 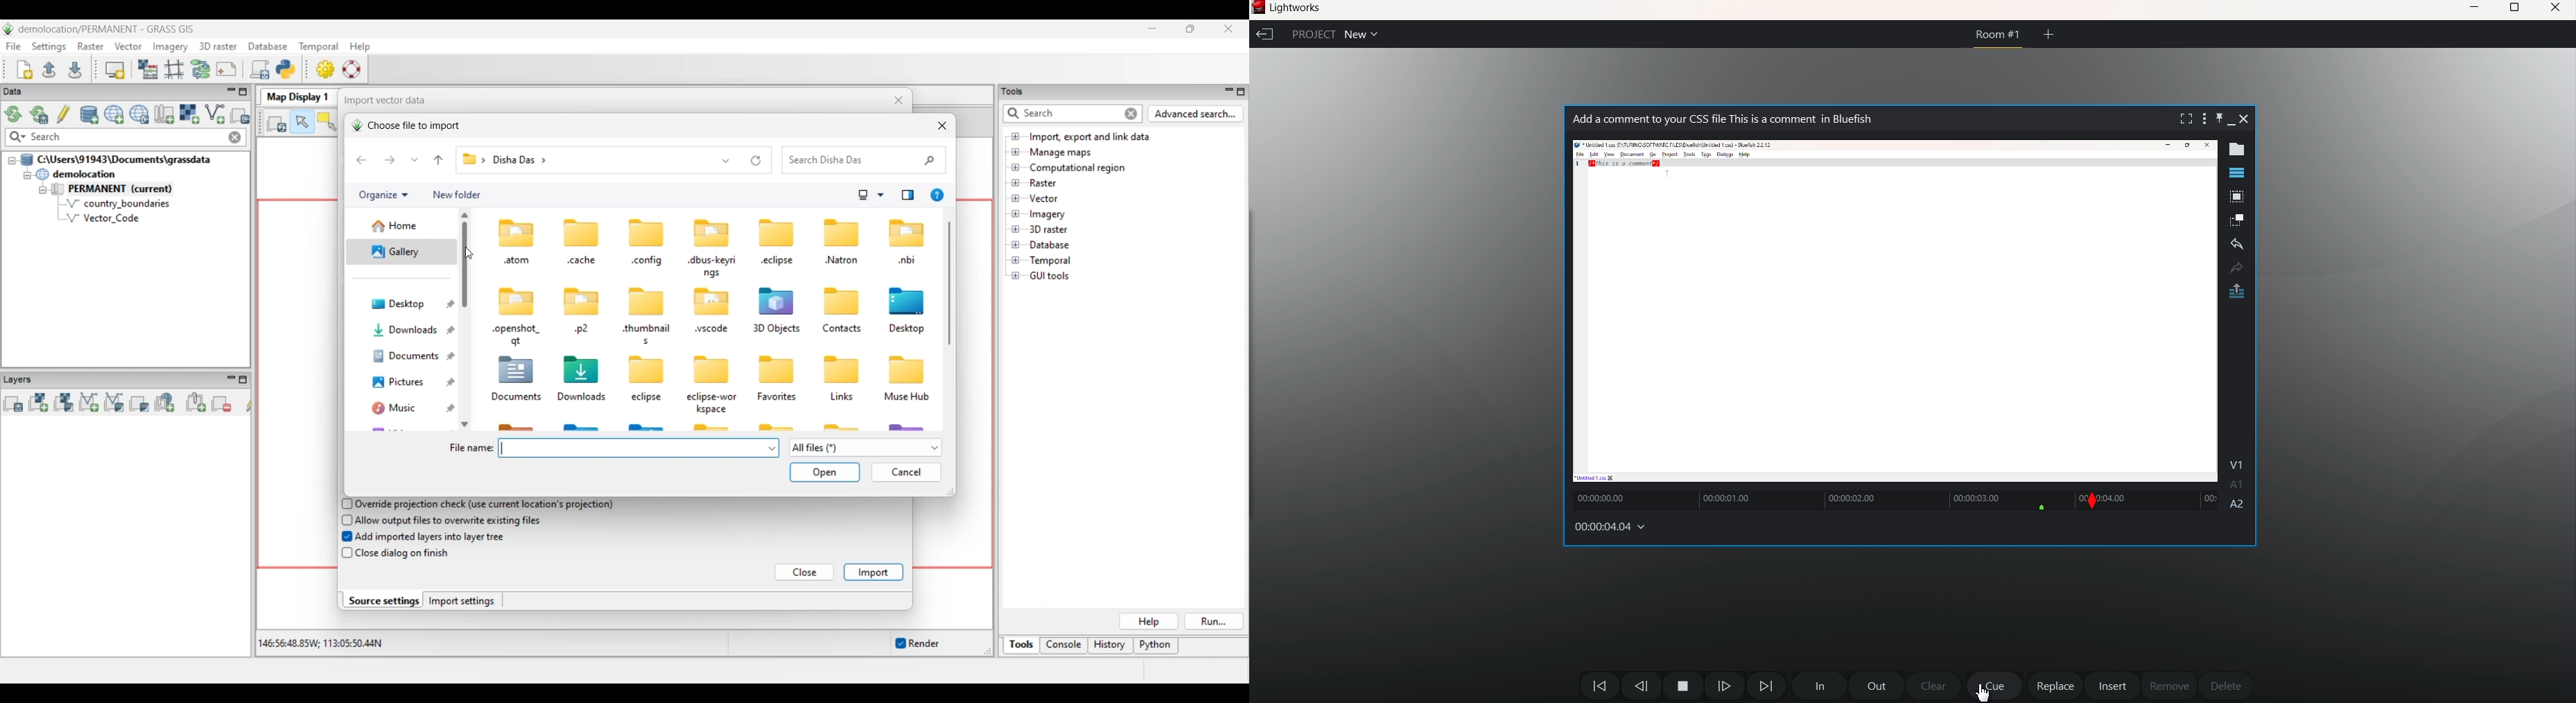 I want to click on Type in or enter details for quick search, so click(x=1062, y=113).